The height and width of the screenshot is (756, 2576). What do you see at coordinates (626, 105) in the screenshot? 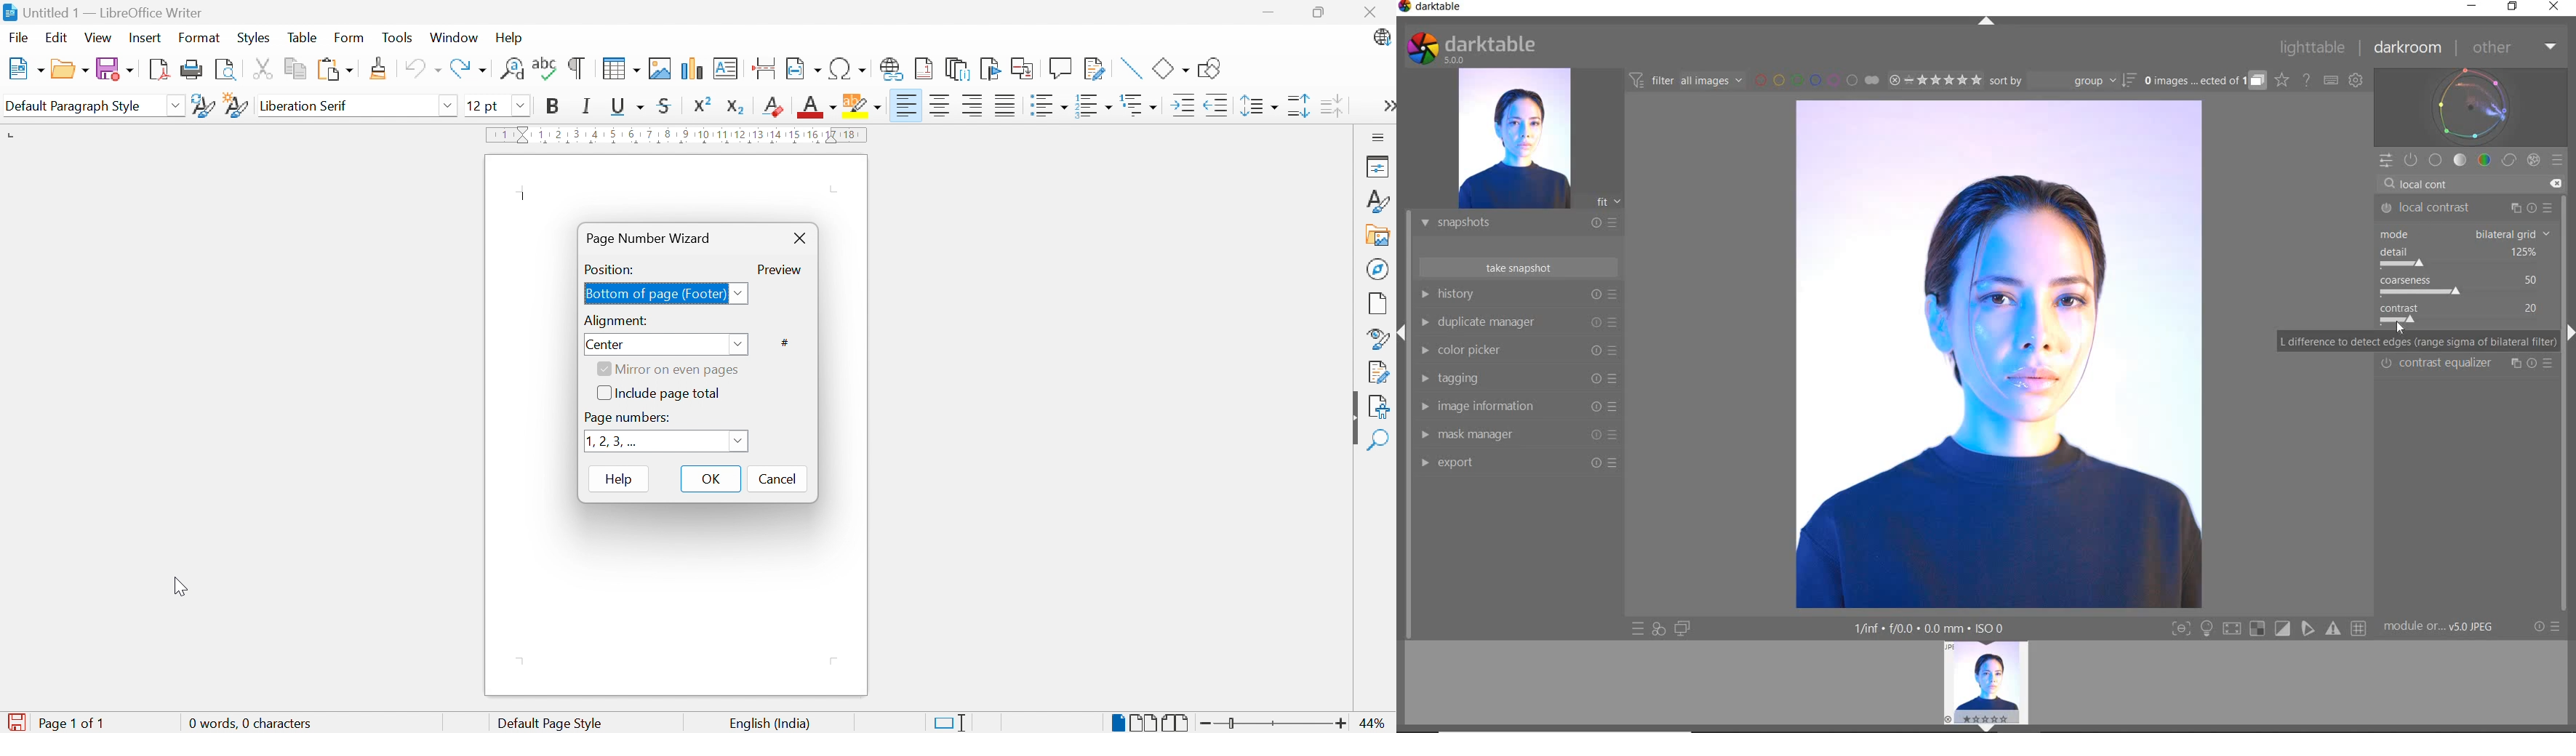
I see `Underline` at bounding box center [626, 105].